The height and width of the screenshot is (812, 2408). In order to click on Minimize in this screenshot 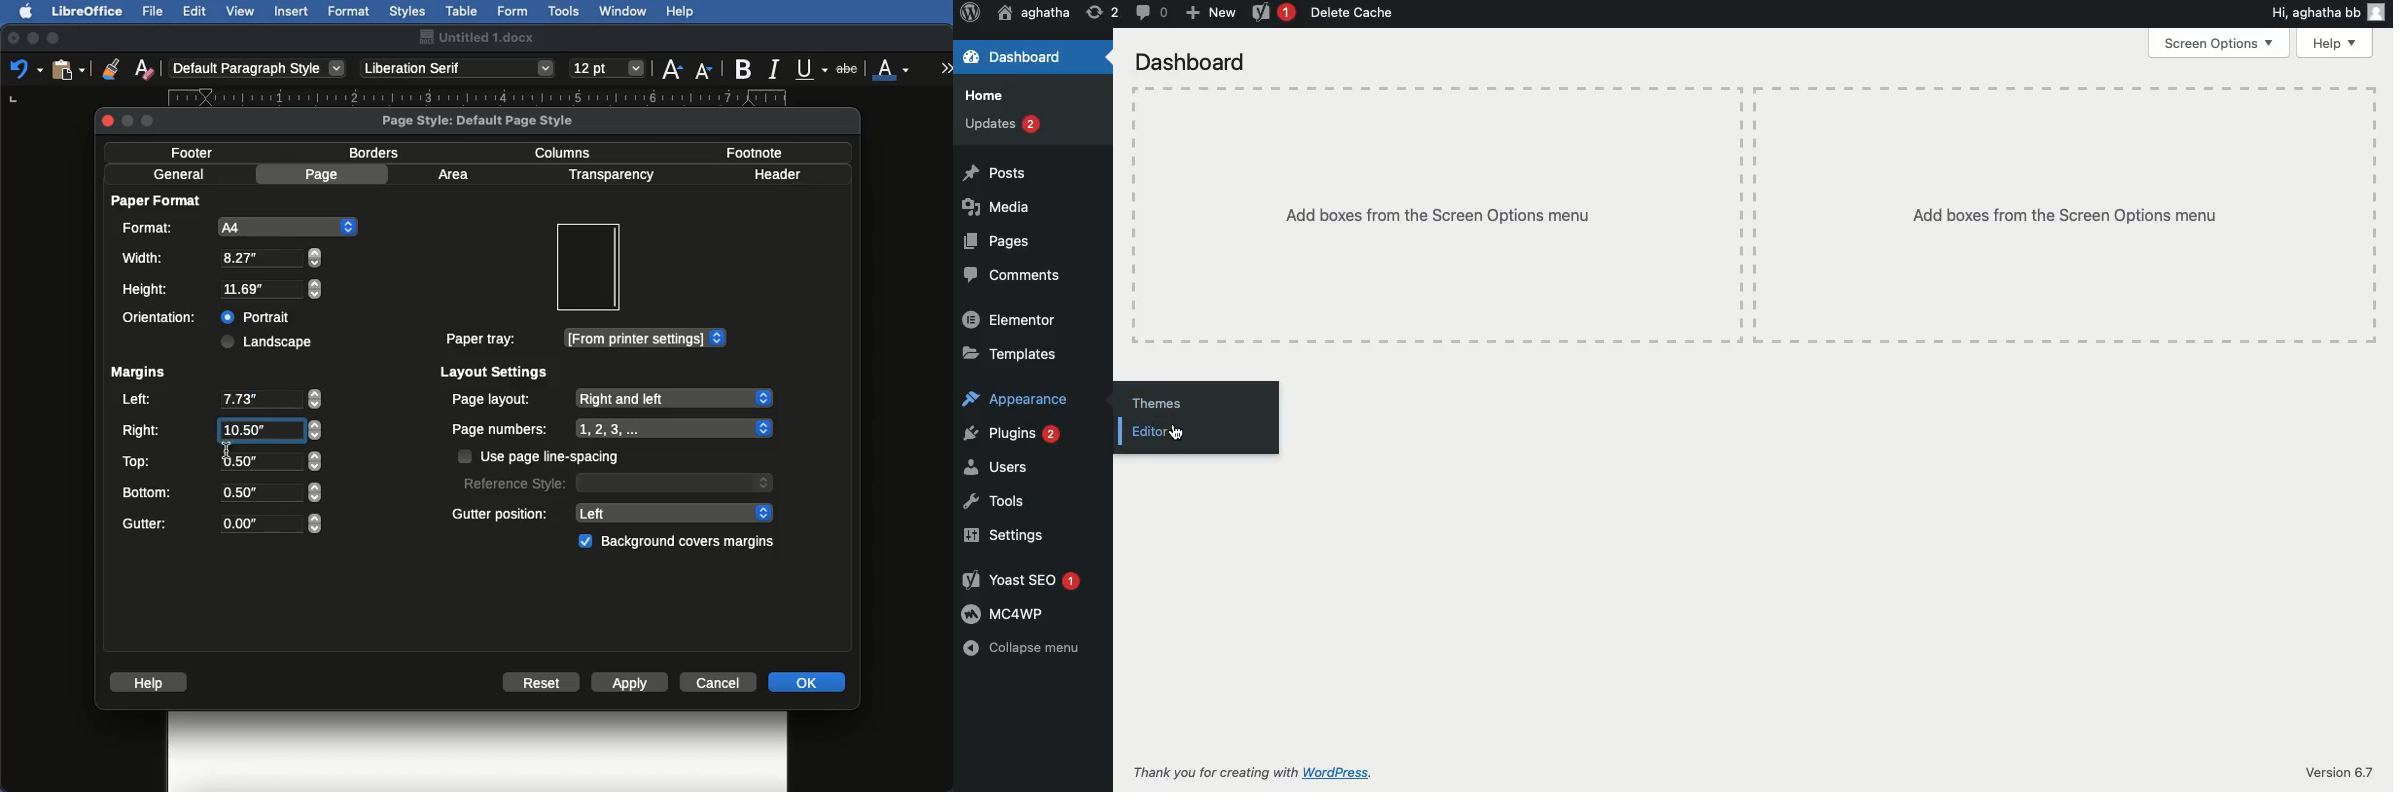, I will do `click(32, 38)`.